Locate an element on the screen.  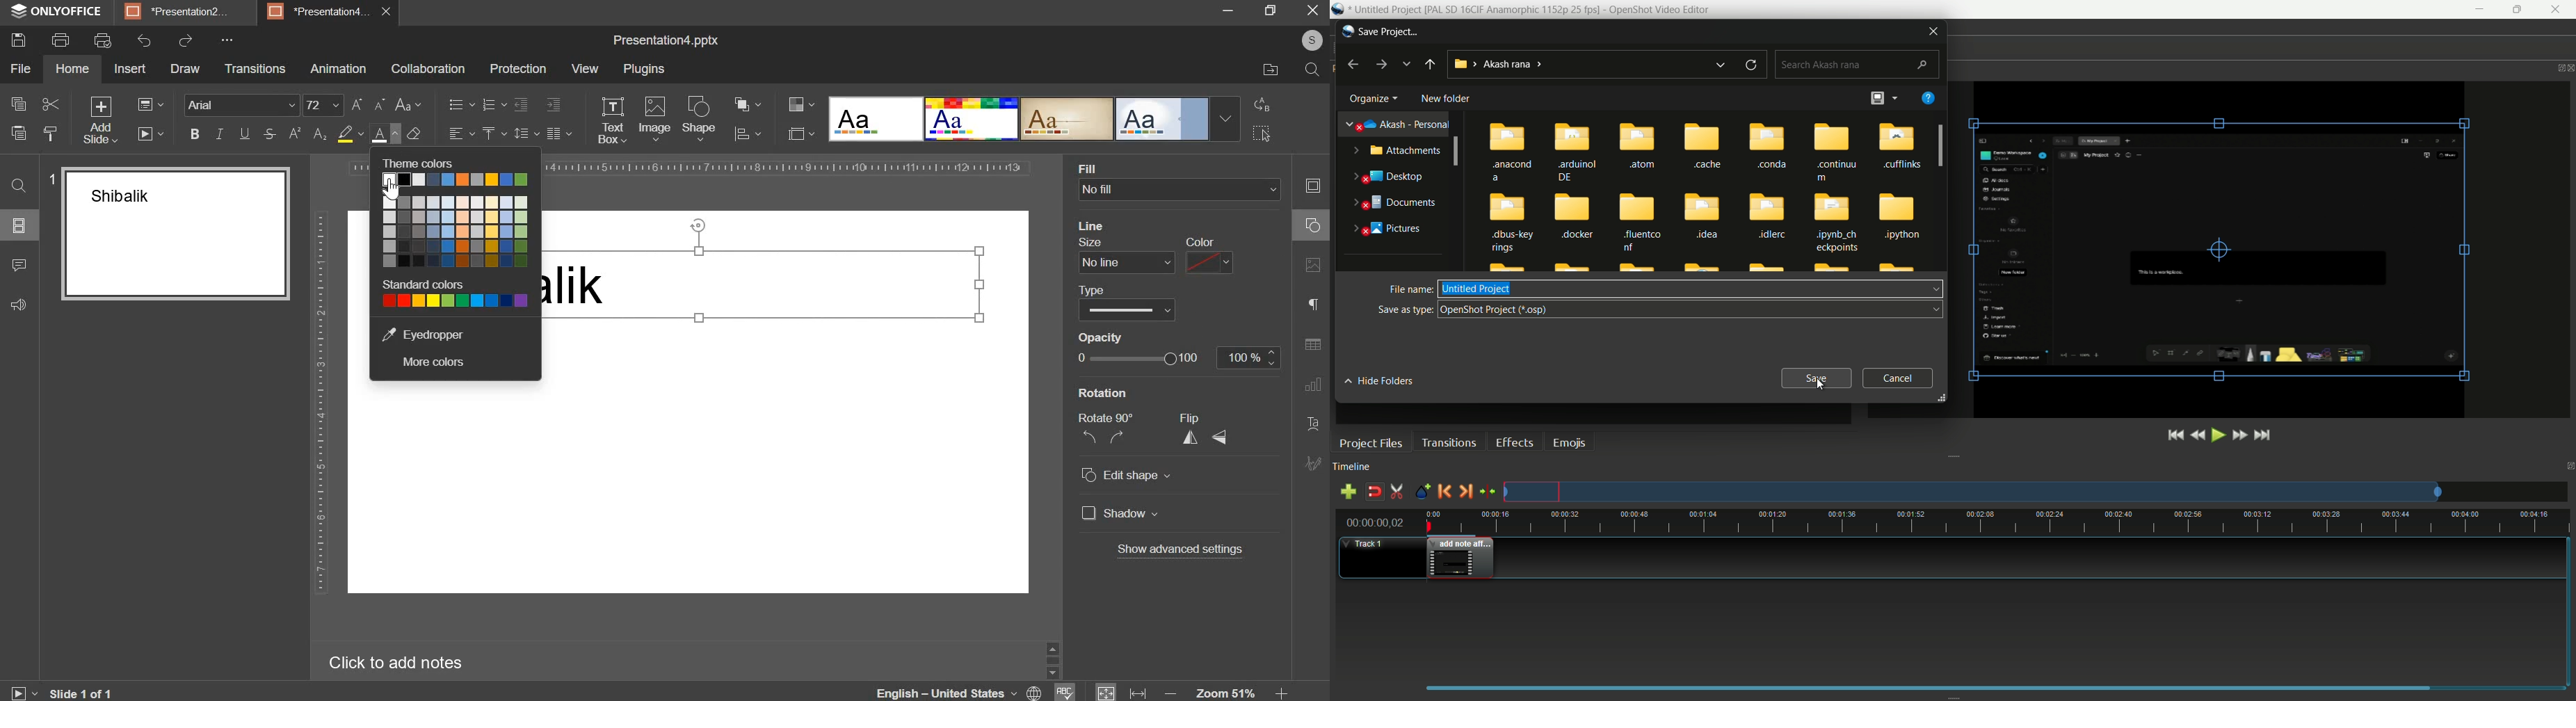
Minimise is located at coordinates (1269, 13).